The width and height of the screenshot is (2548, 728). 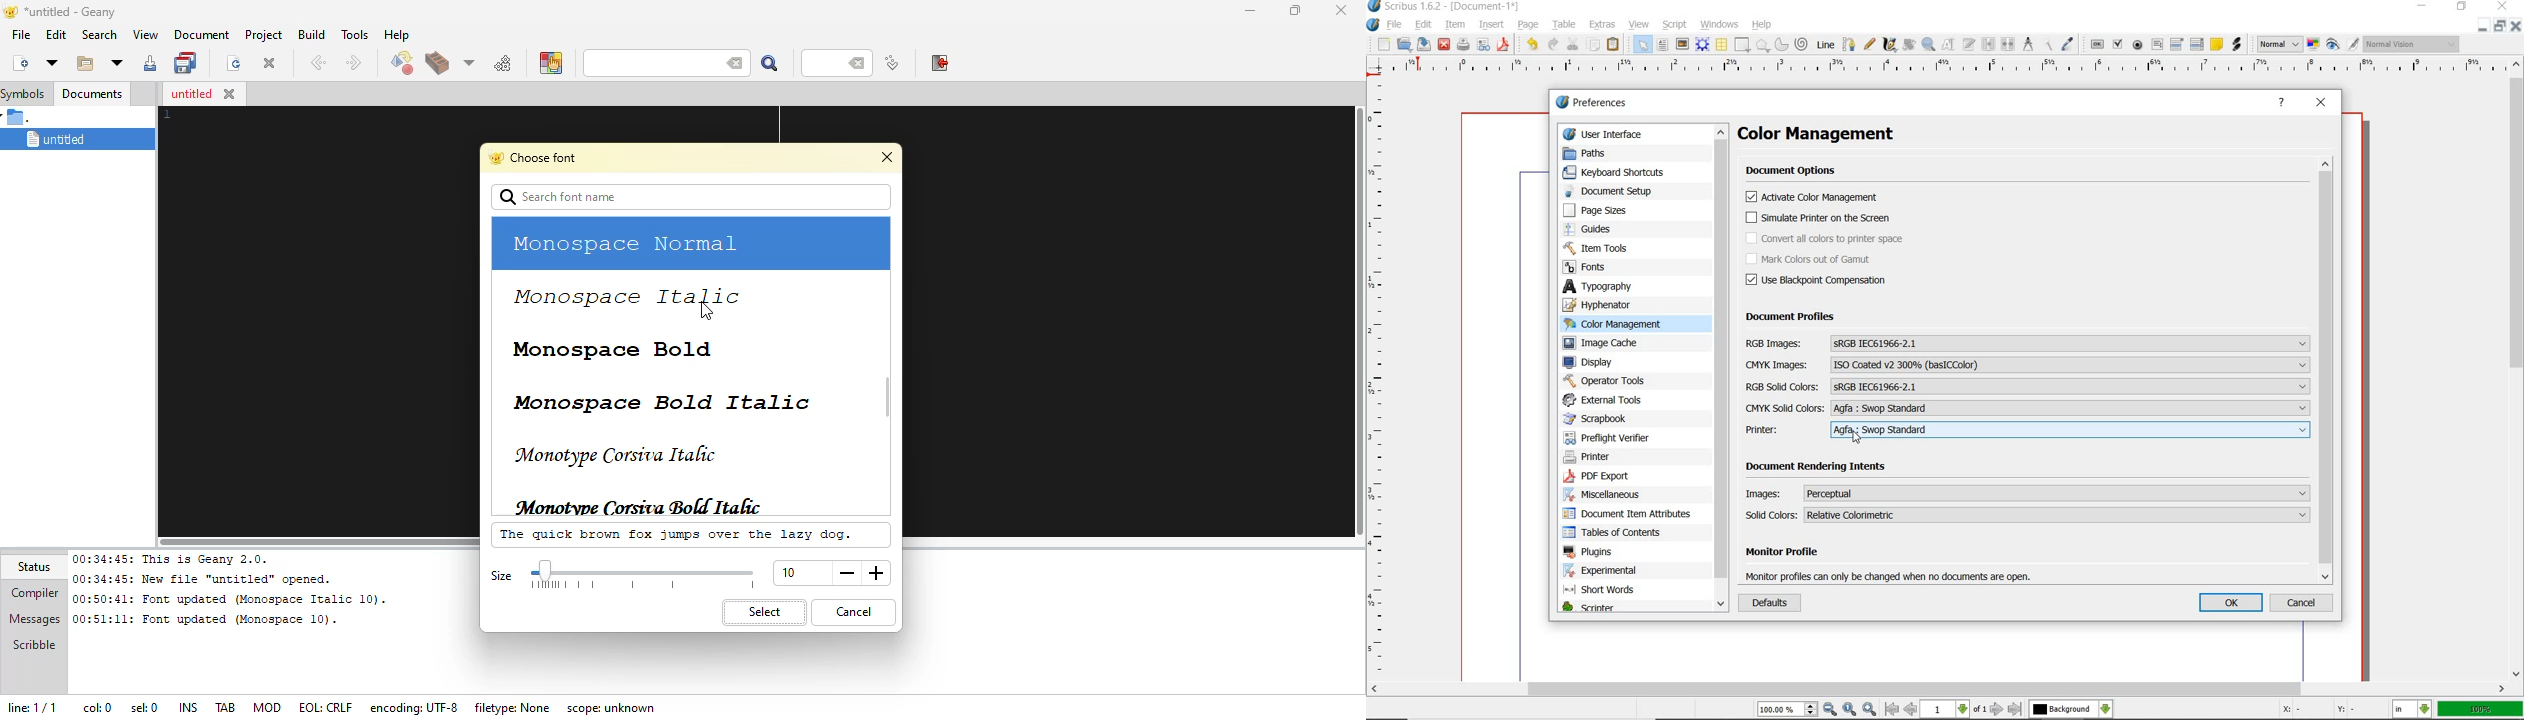 What do you see at coordinates (37, 706) in the screenshot?
I see `line: 1/1` at bounding box center [37, 706].